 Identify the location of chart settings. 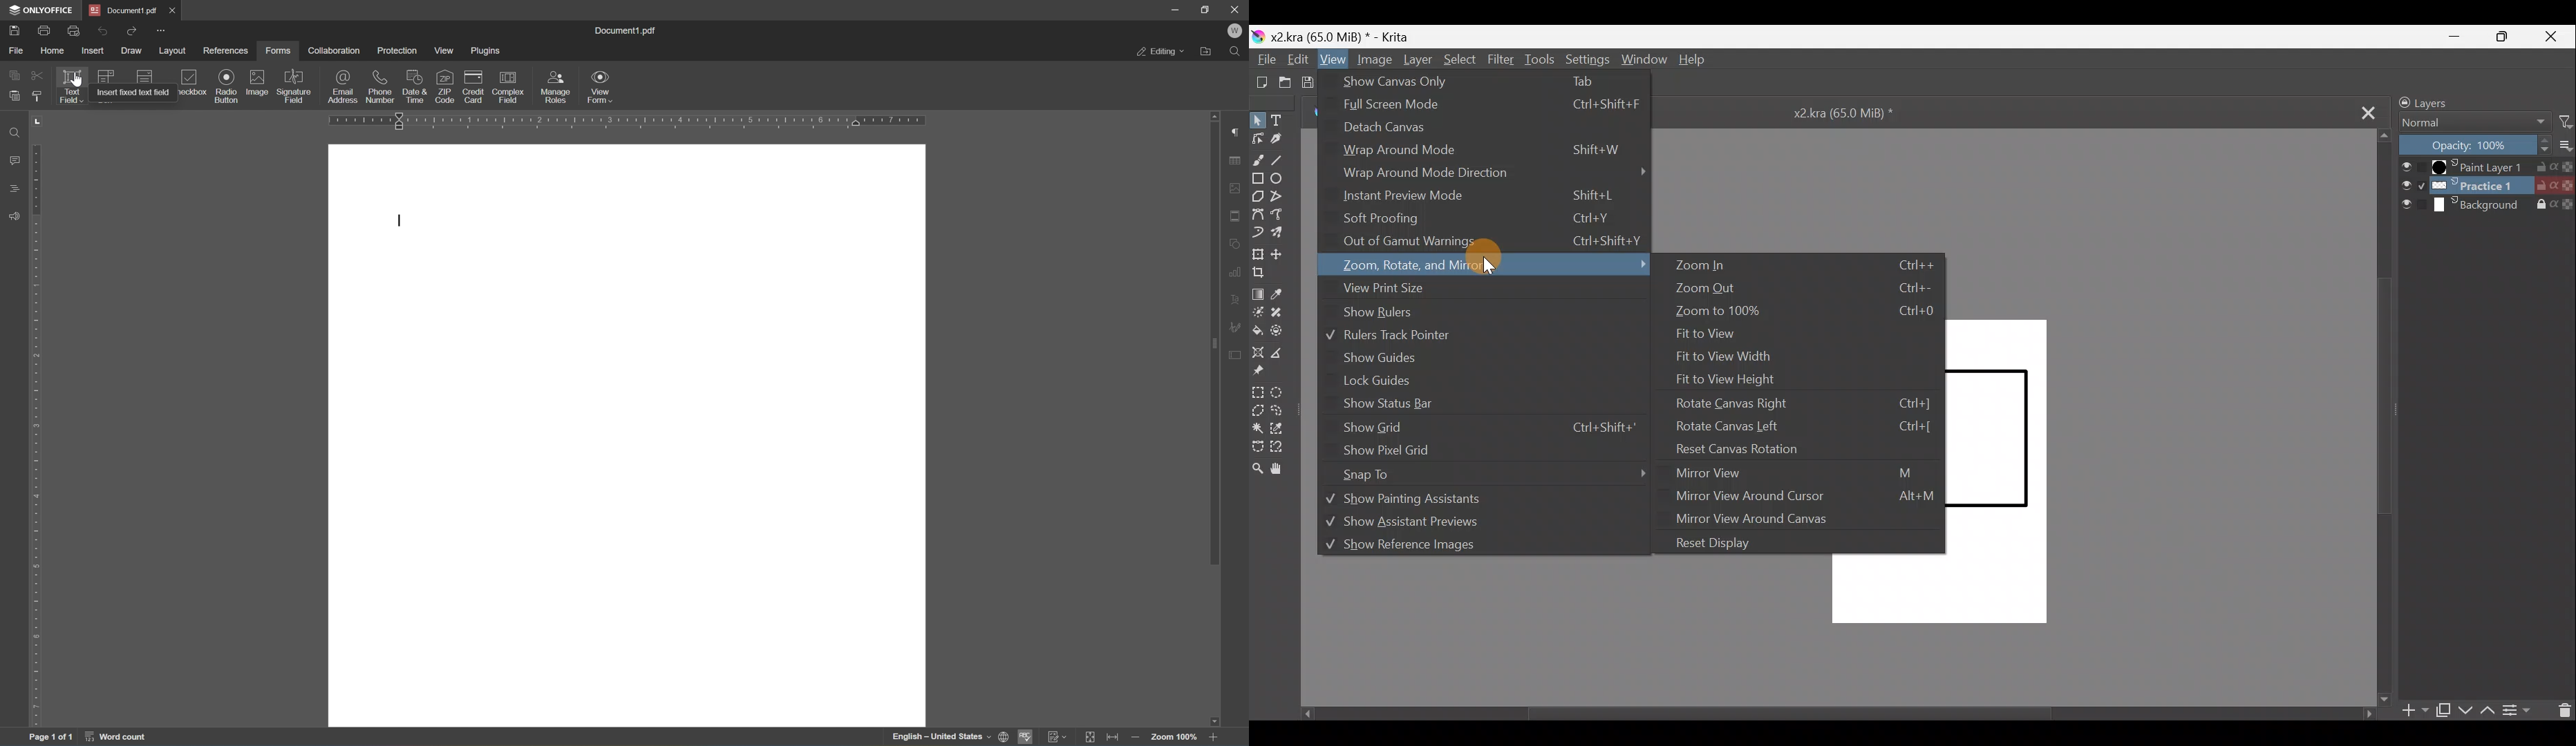
(1236, 272).